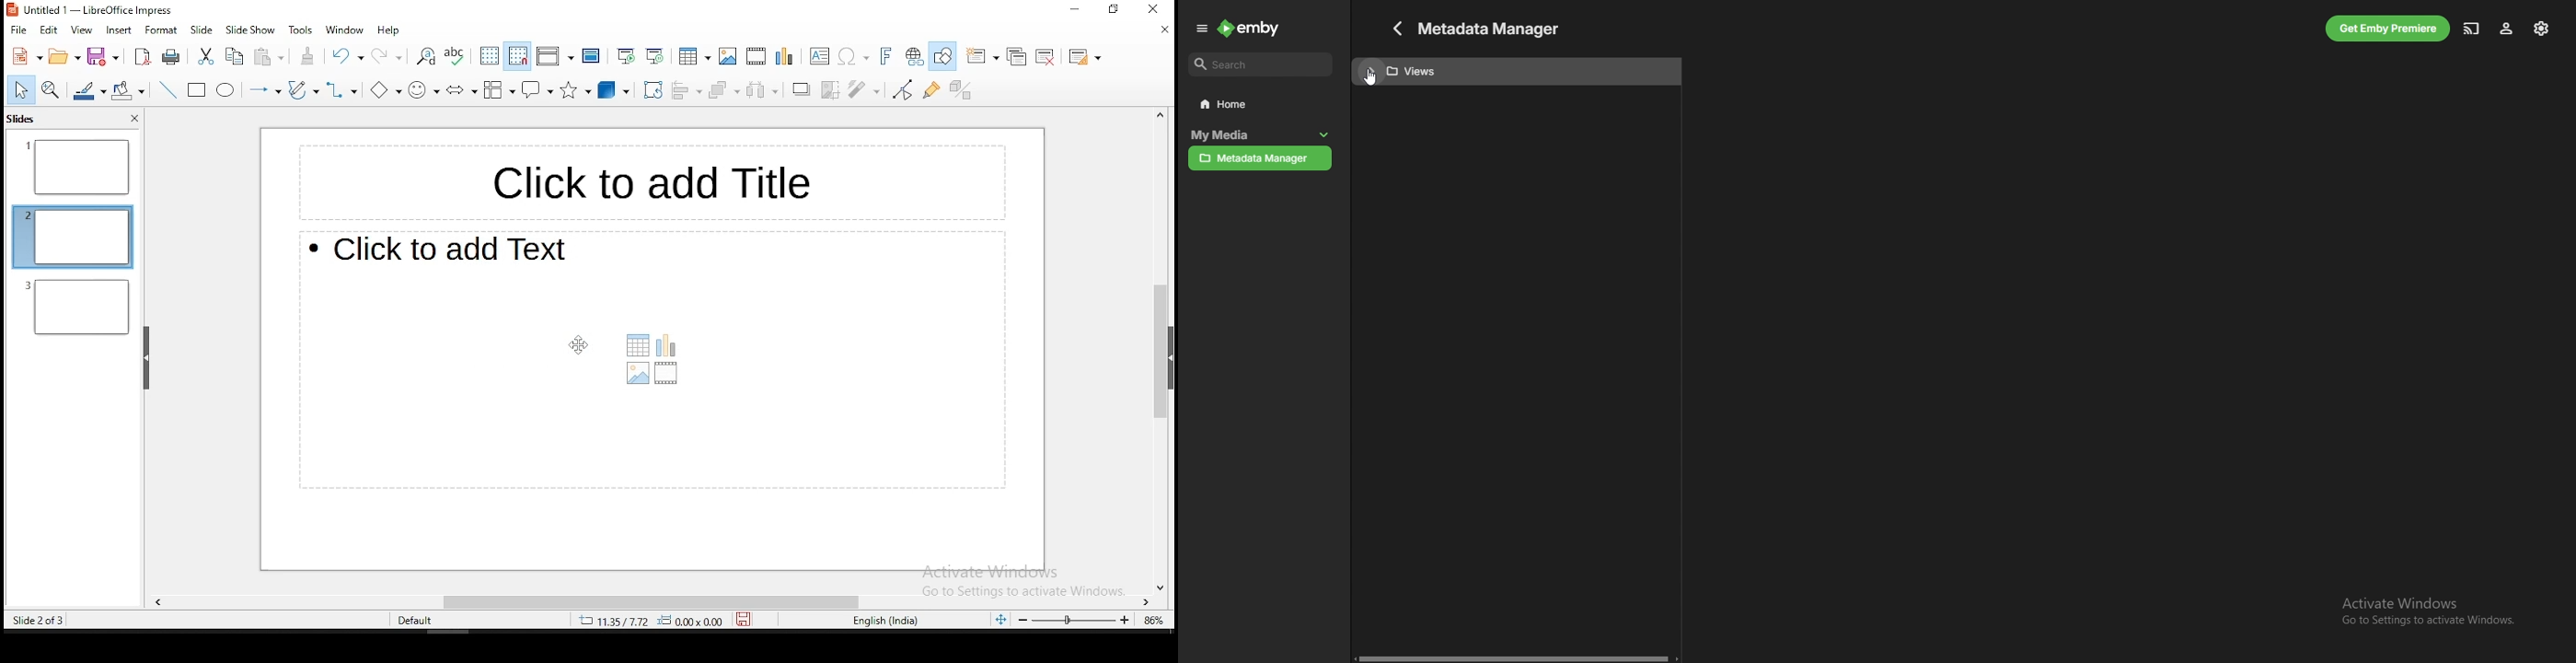 The image size is (2576, 672). Describe the element at coordinates (854, 56) in the screenshot. I see `insert special characters` at that location.